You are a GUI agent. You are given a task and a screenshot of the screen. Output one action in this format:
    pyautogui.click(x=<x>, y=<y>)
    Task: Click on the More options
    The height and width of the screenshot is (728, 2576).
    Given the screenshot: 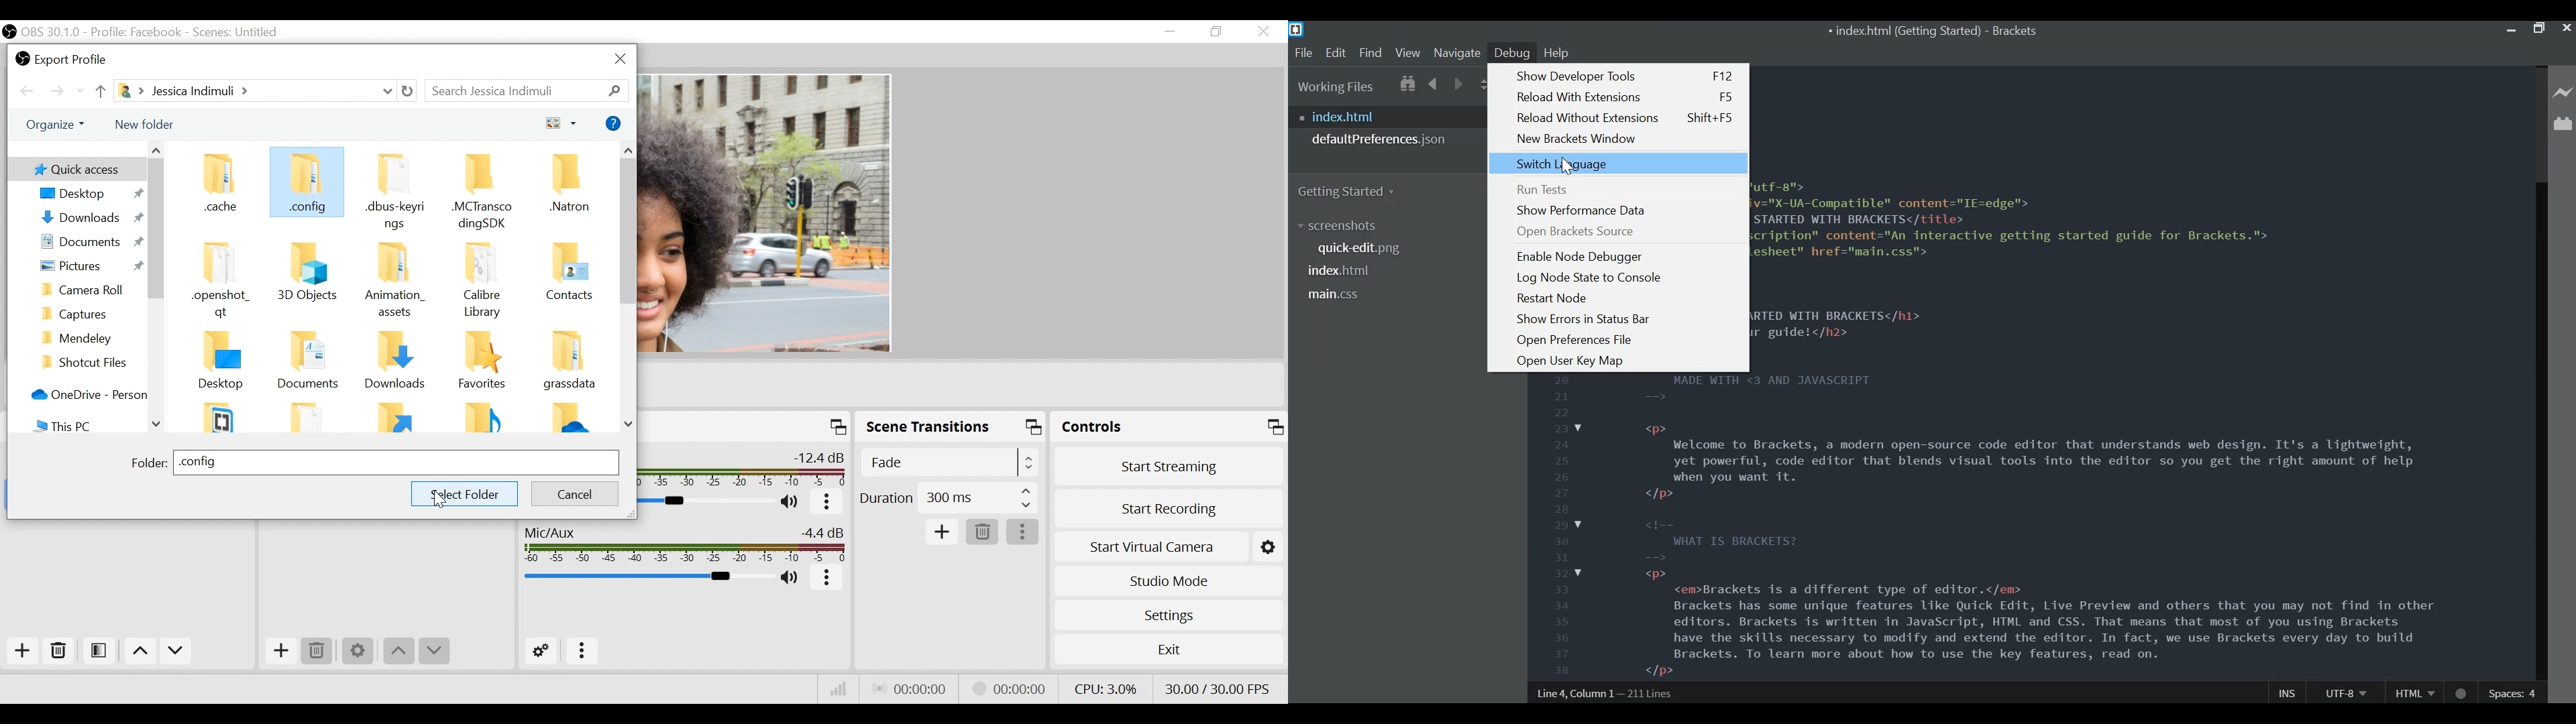 What is the action you would take?
    pyautogui.click(x=1023, y=532)
    